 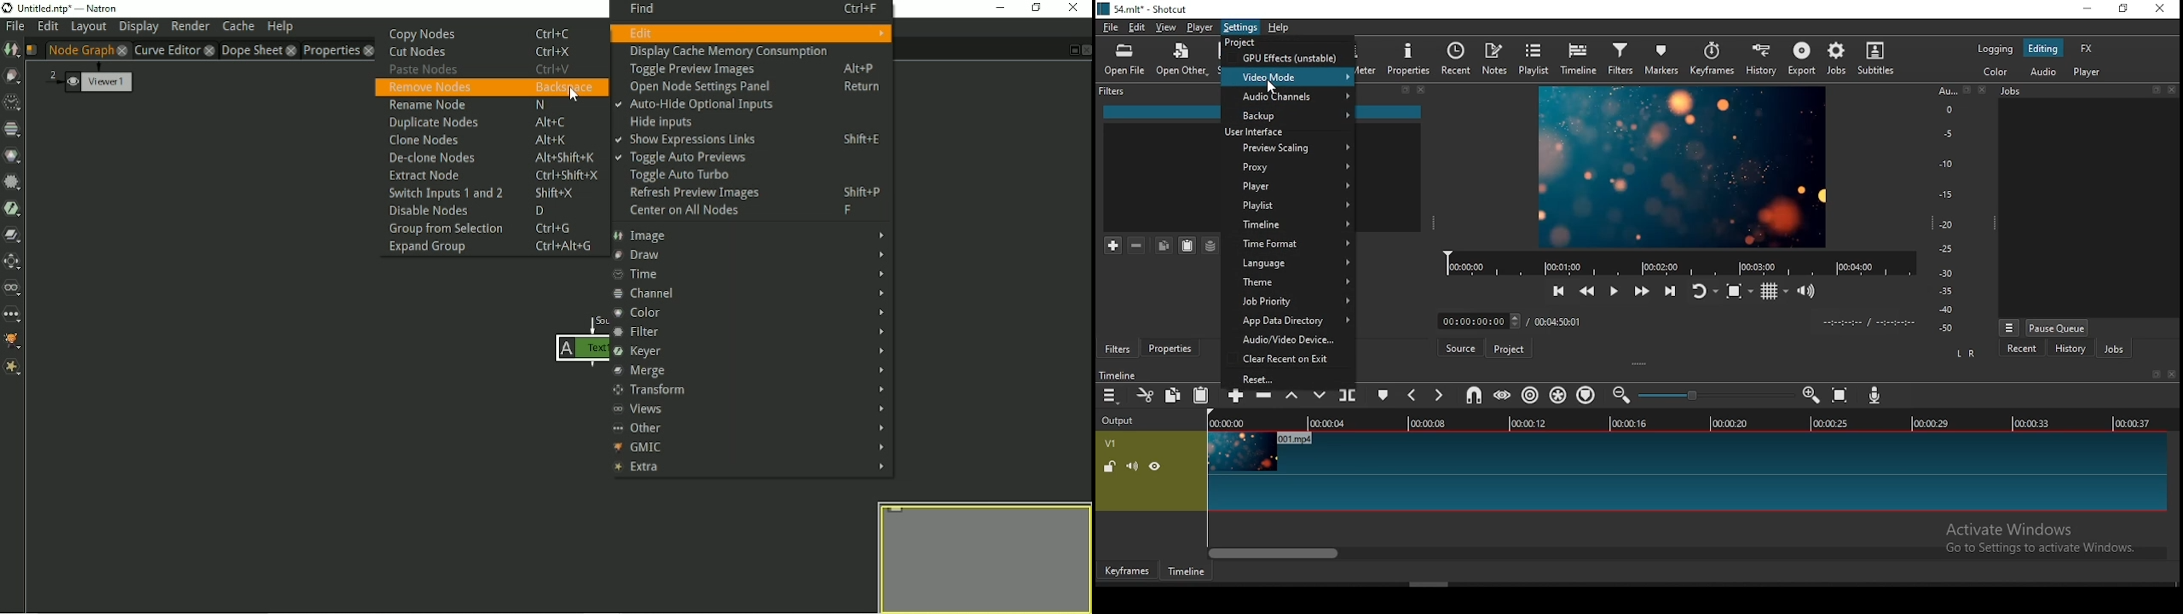 I want to click on markers, so click(x=1662, y=58).